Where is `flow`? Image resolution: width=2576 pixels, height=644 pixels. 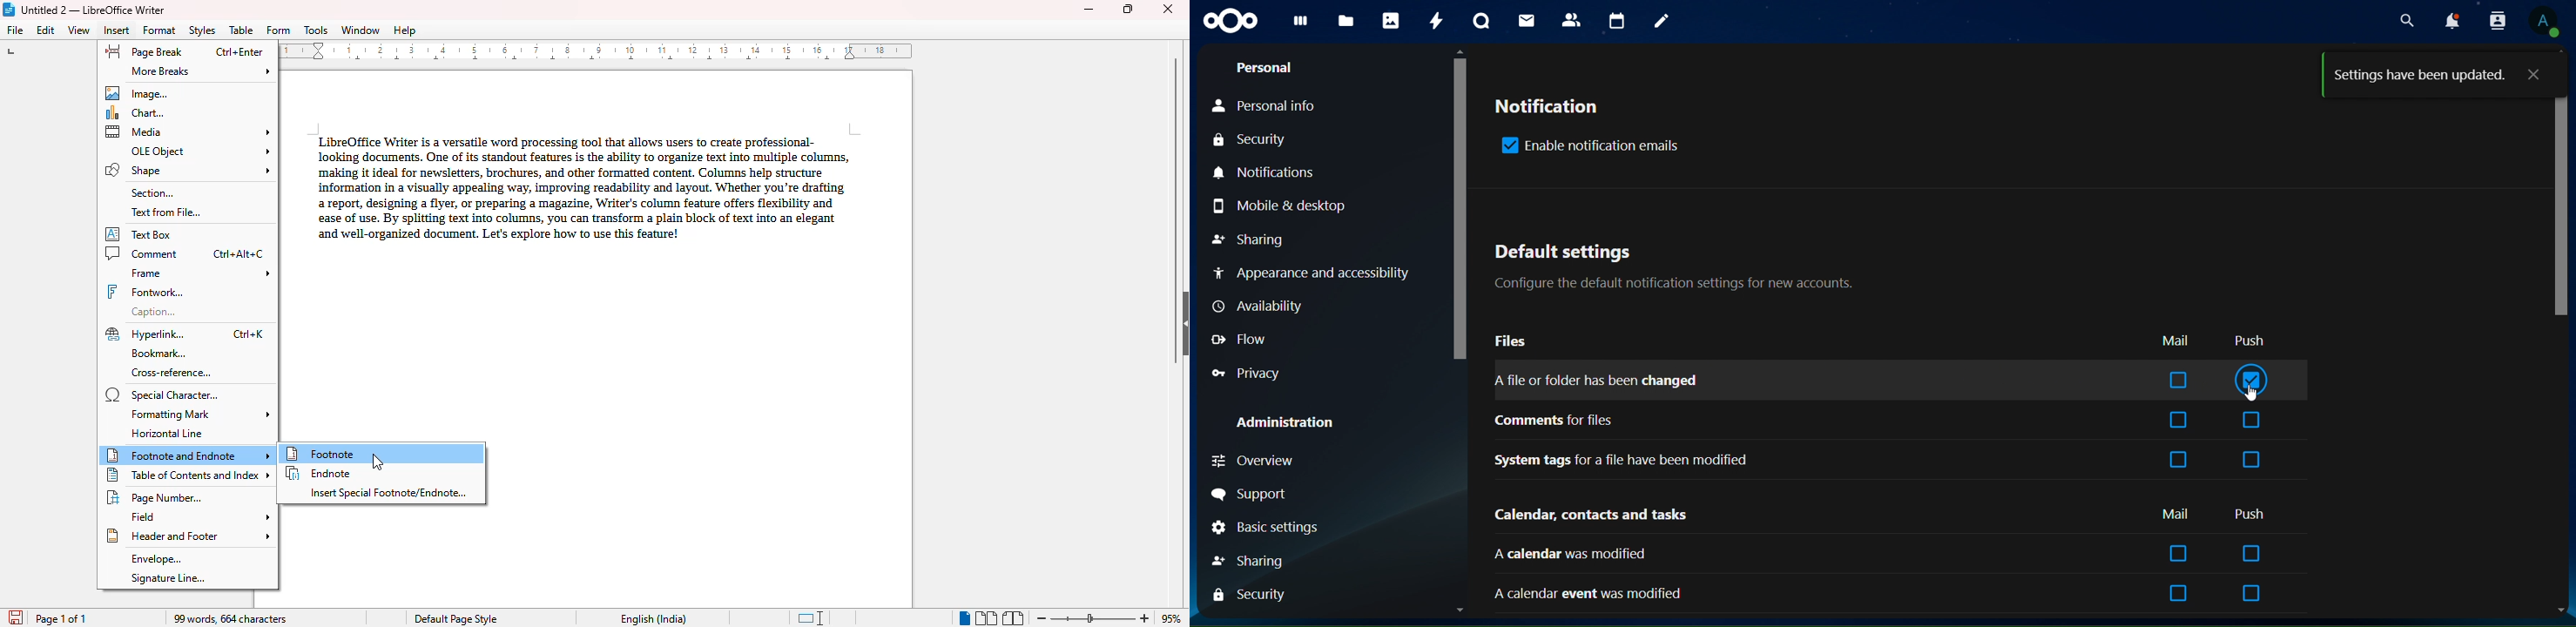 flow is located at coordinates (1239, 339).